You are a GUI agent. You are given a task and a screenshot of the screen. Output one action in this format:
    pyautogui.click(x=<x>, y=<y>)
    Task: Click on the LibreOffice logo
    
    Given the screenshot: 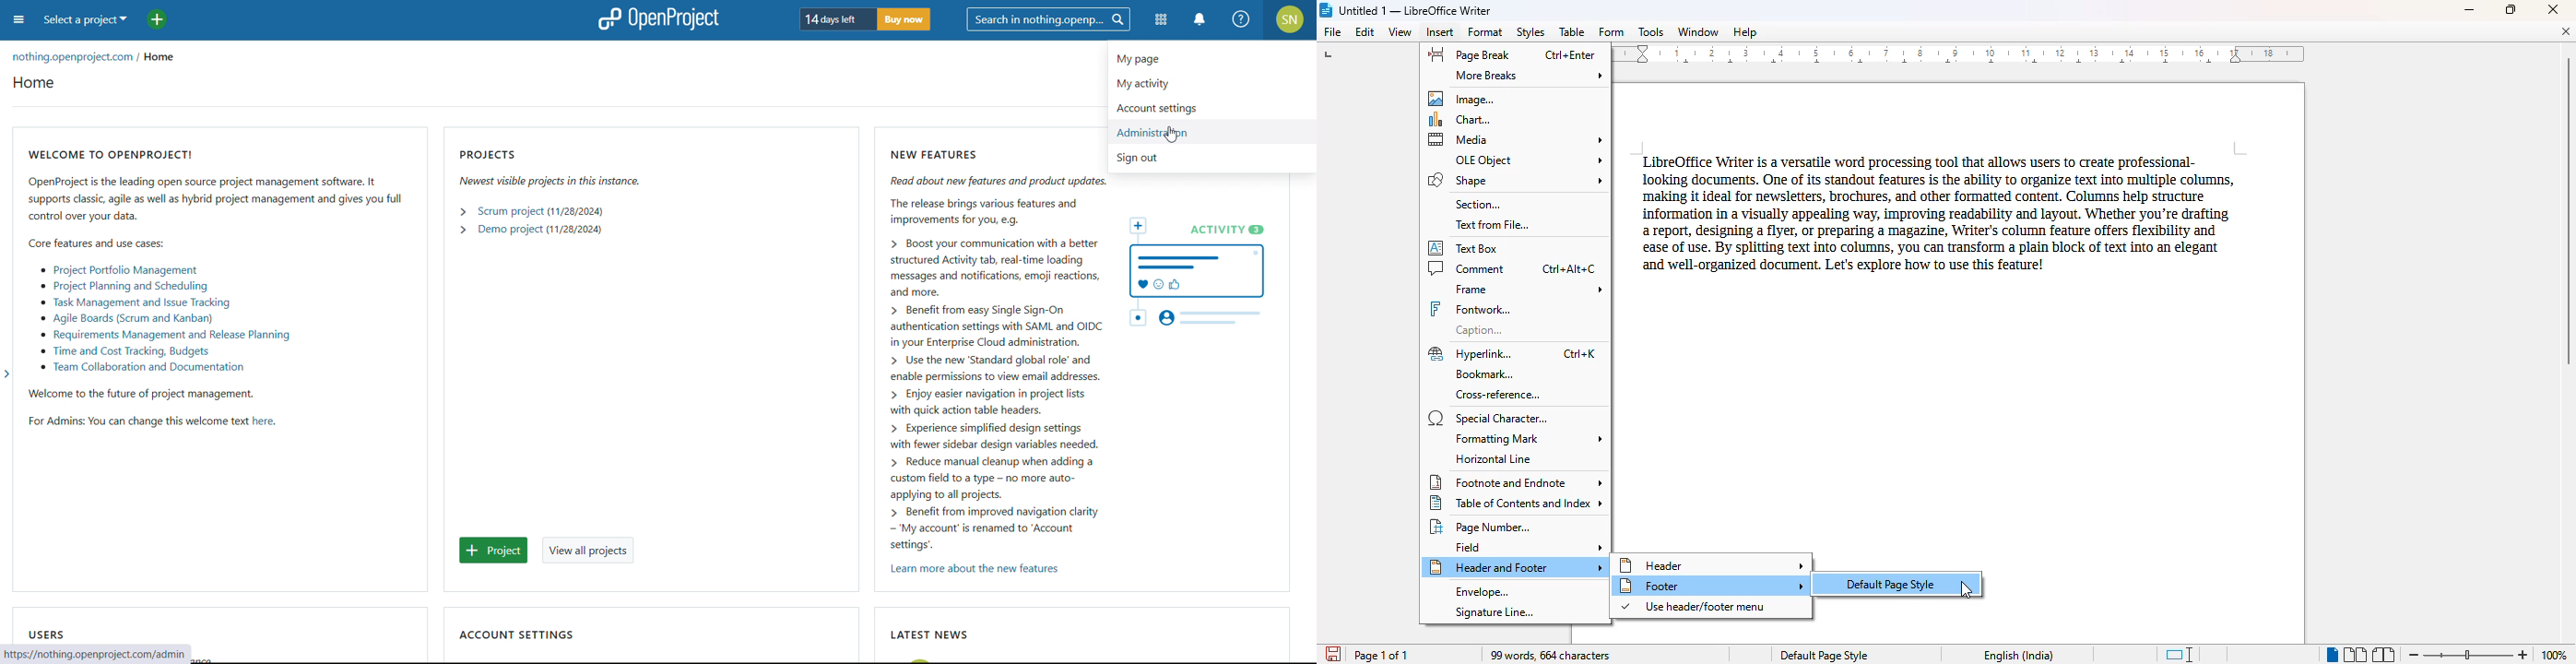 What is the action you would take?
    pyautogui.click(x=1327, y=9)
    